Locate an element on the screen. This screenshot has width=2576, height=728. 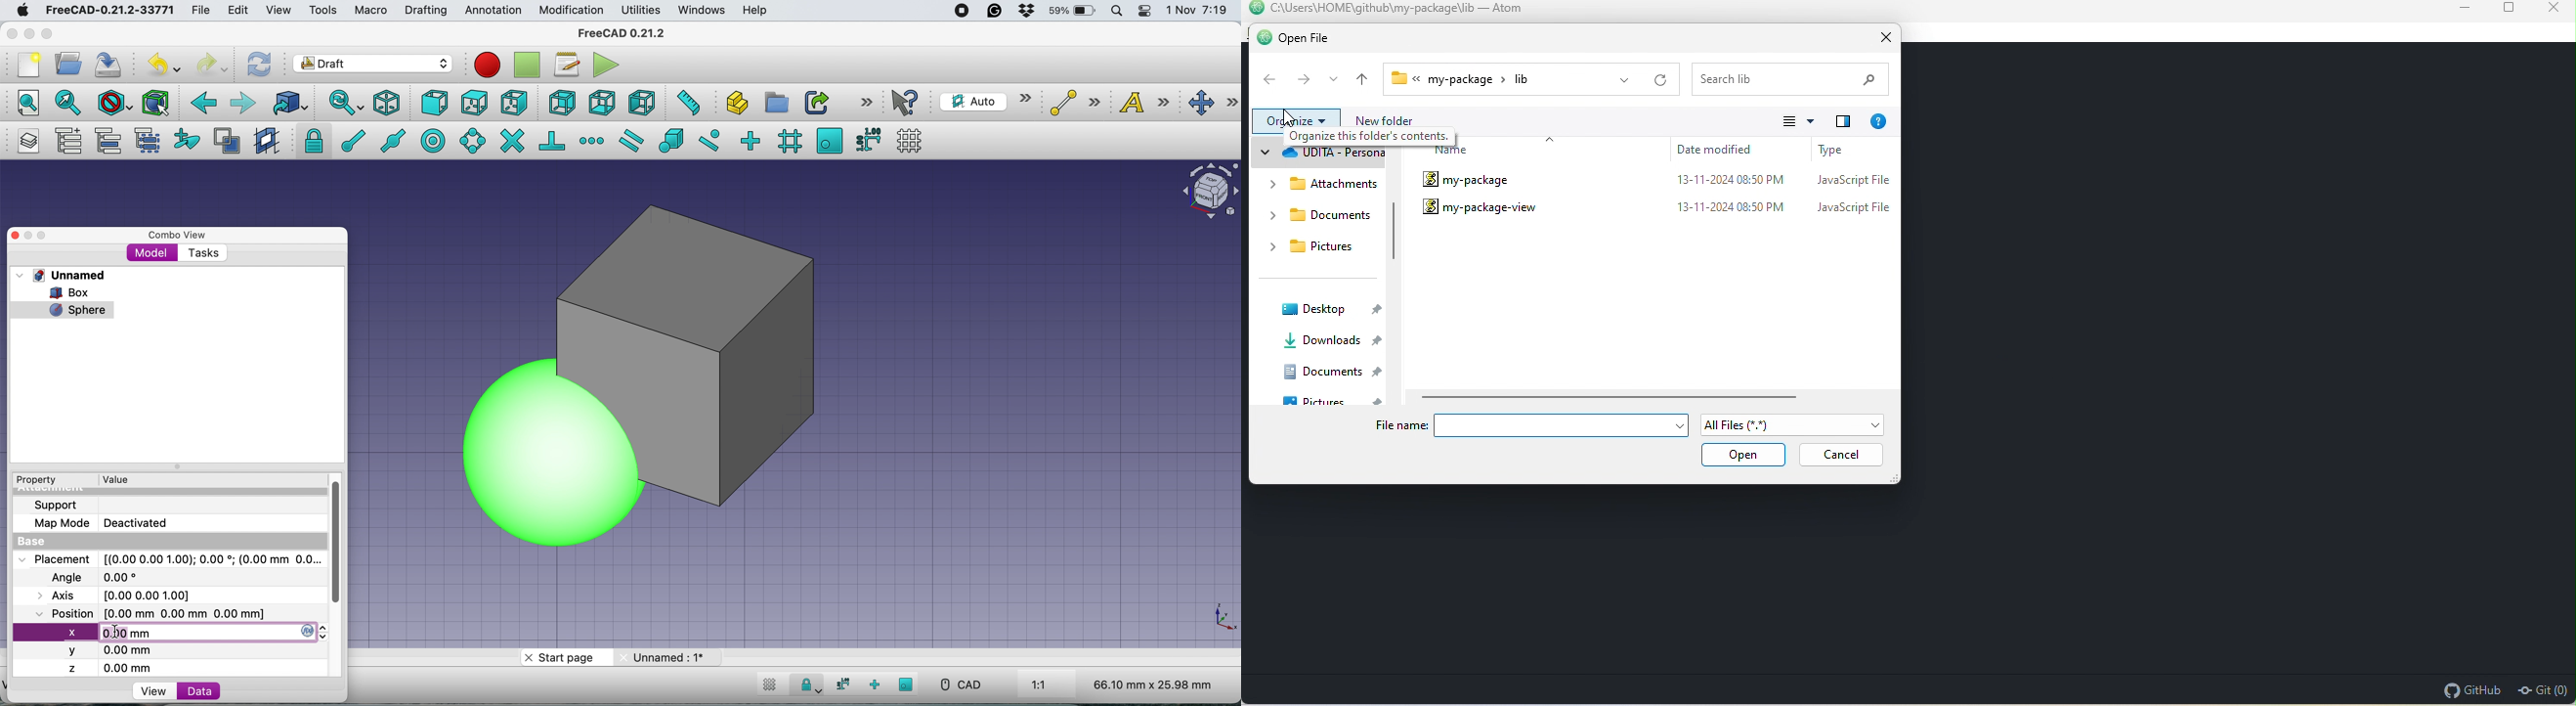
snap perpendicular is located at coordinates (553, 140).